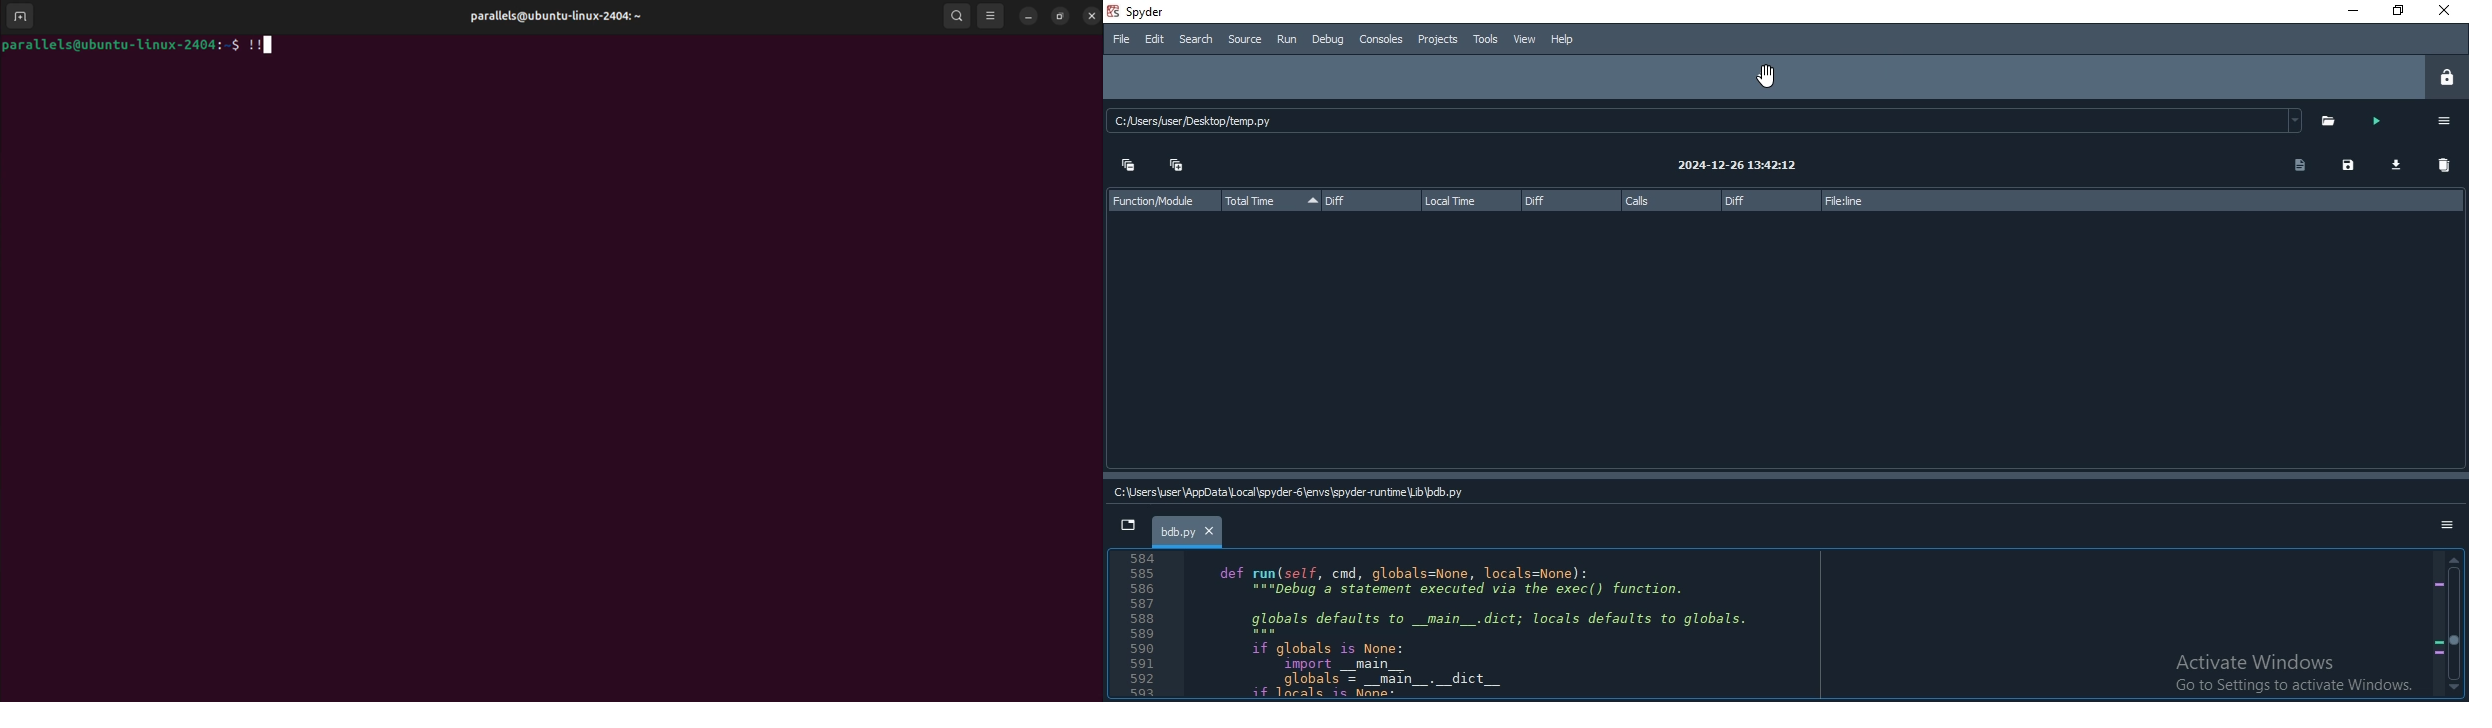 The height and width of the screenshot is (728, 2492). I want to click on Run, so click(1287, 40).